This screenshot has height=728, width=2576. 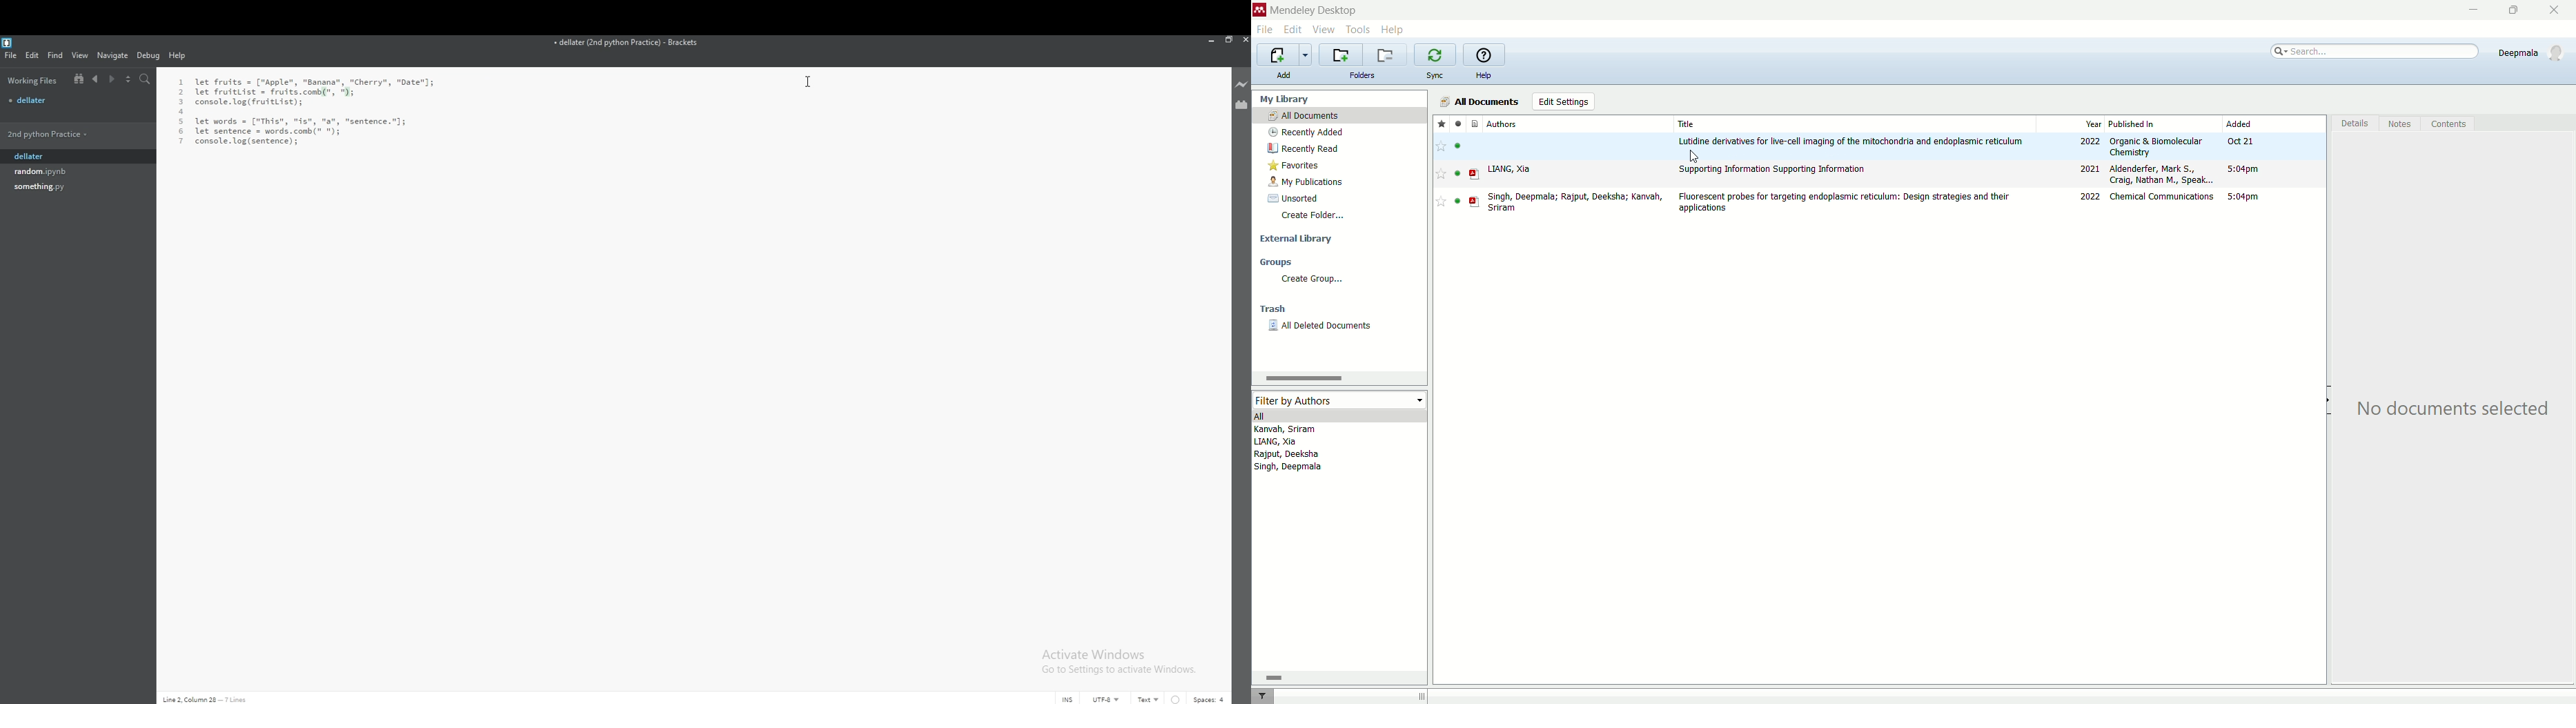 I want to click on help, so click(x=1484, y=75).